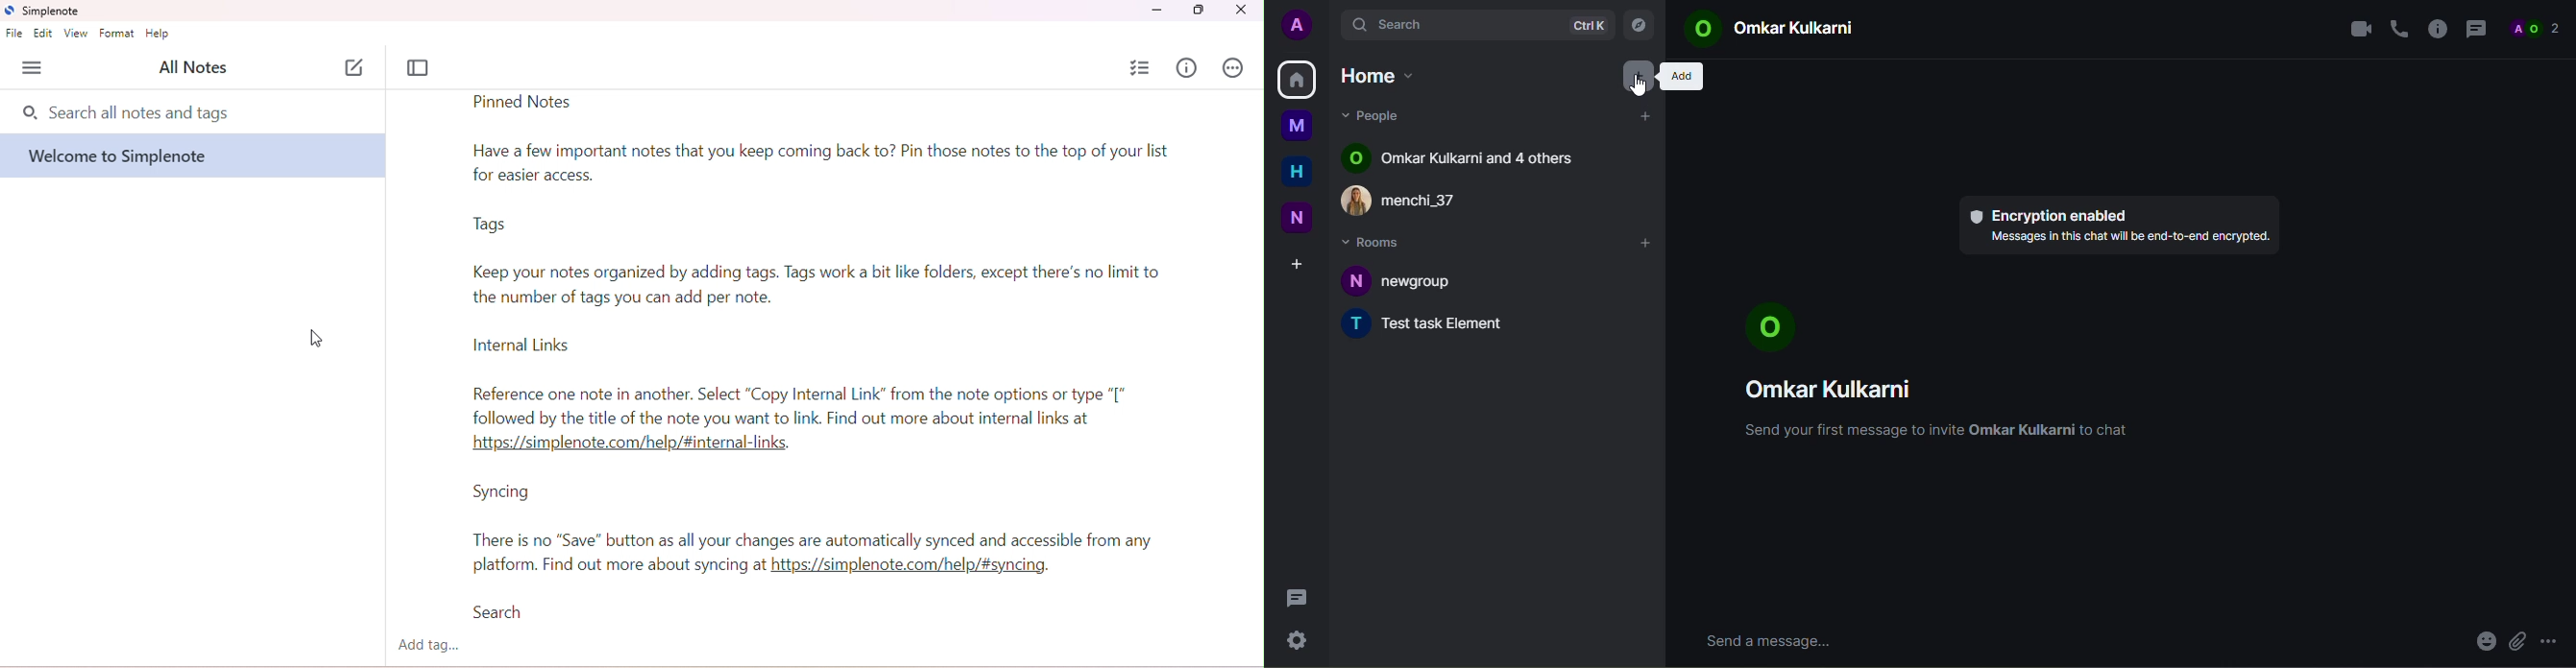 The width and height of the screenshot is (2576, 672). I want to click on Messages in this chat will be end-to-end encrypted., so click(2125, 240).